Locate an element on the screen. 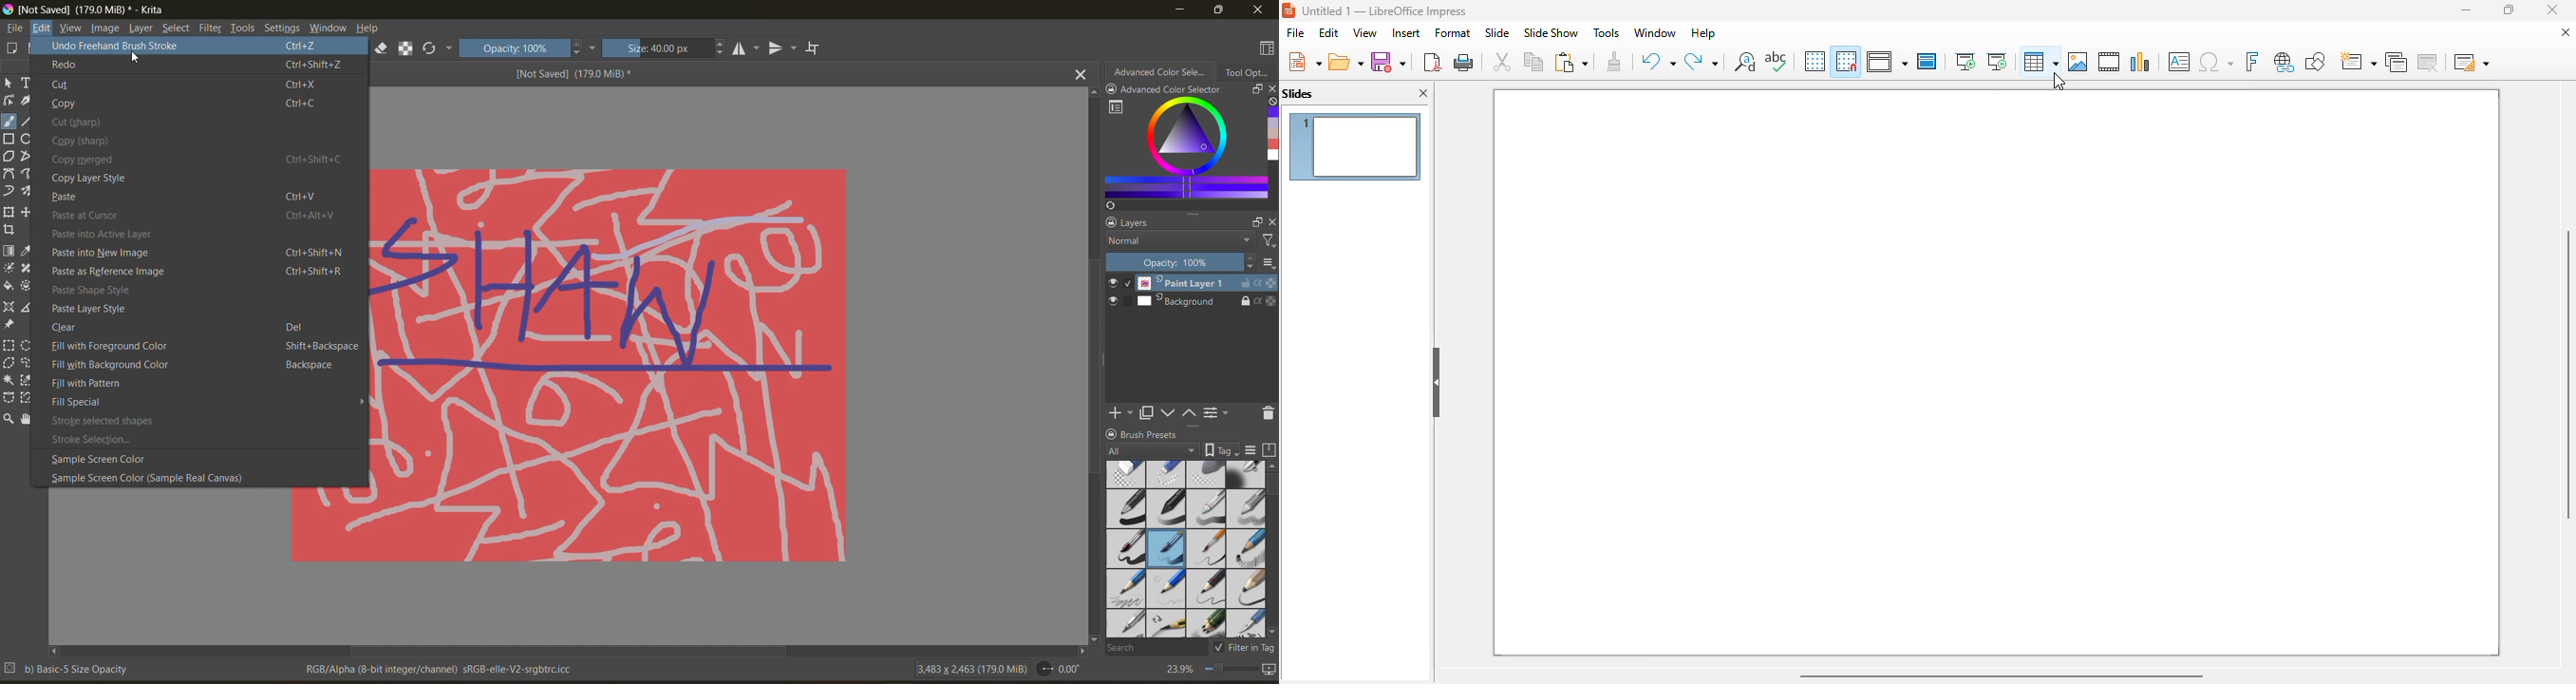 The width and height of the screenshot is (2576, 700). insert special characters is located at coordinates (2216, 62).